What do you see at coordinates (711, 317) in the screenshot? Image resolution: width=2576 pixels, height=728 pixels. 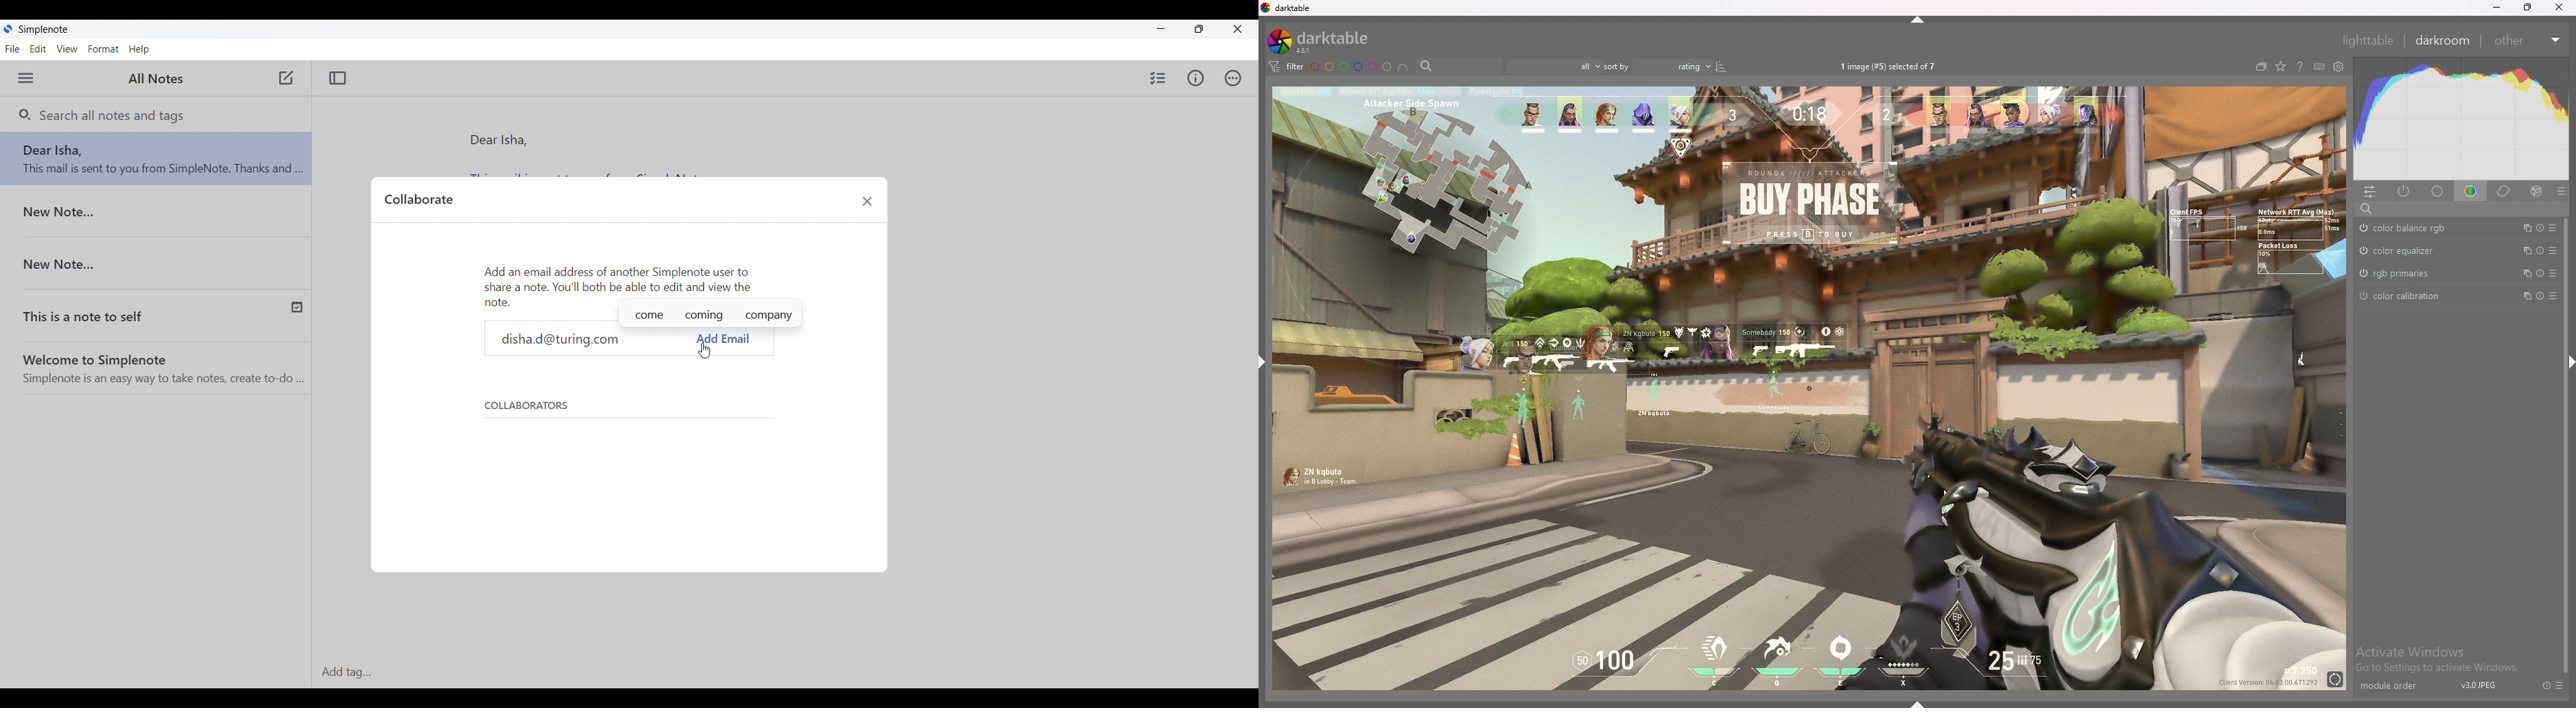 I see `Suggestions for typed in email ID` at bounding box center [711, 317].